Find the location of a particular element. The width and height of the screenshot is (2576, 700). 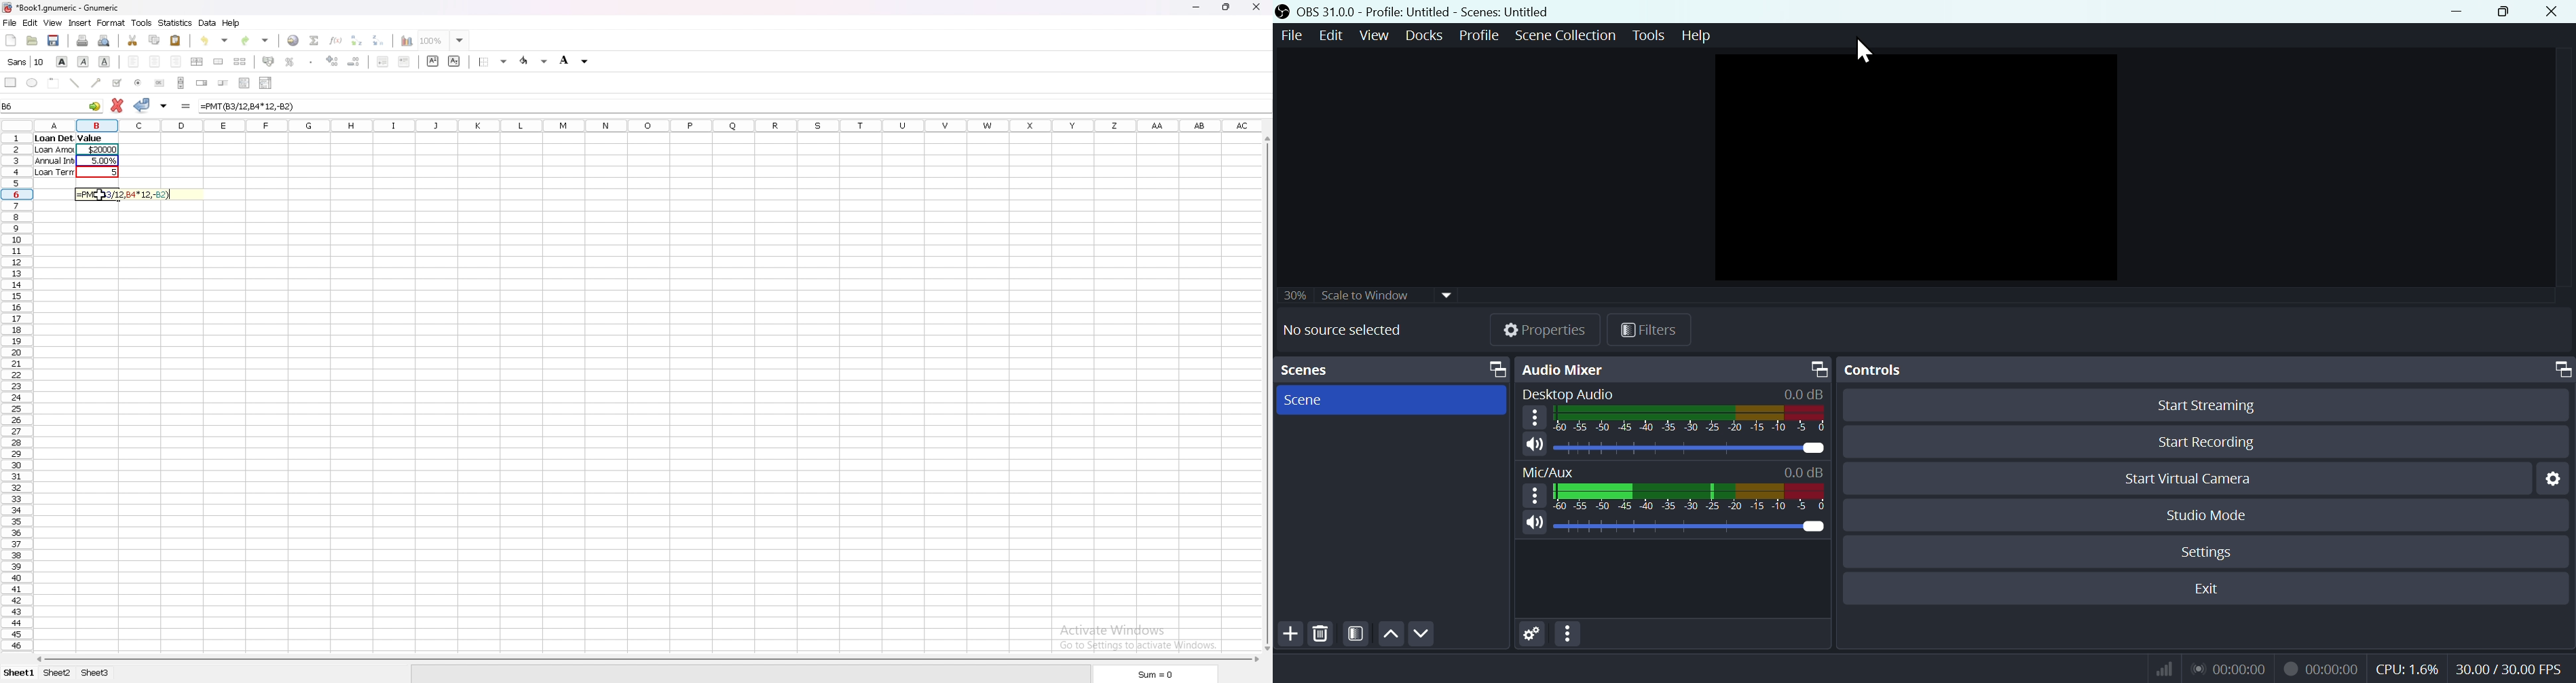

spin button is located at coordinates (202, 82).